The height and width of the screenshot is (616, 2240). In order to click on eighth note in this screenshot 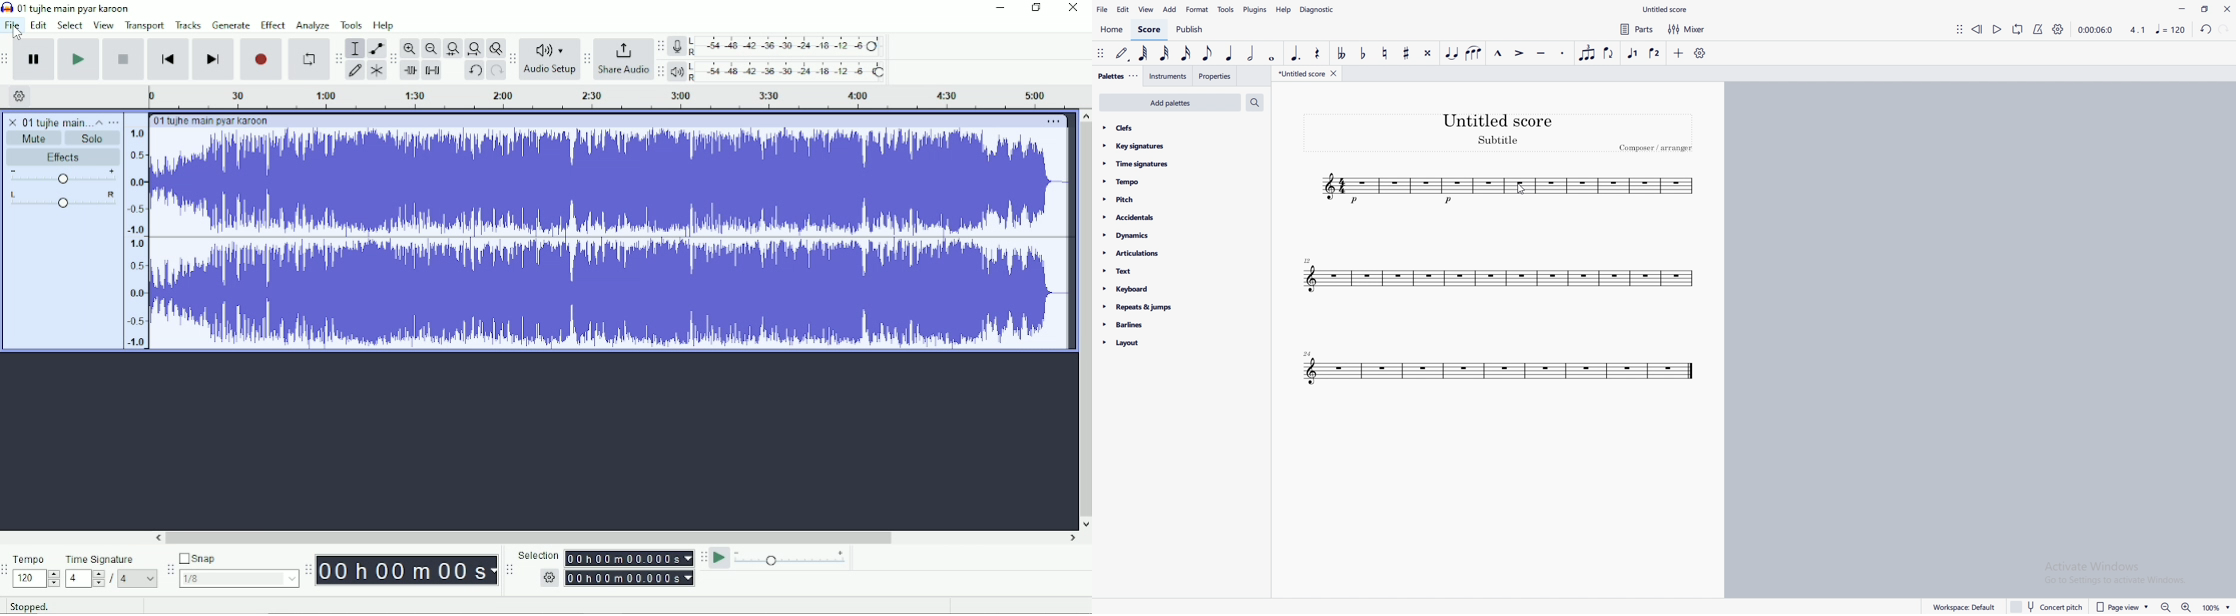, I will do `click(1208, 53)`.